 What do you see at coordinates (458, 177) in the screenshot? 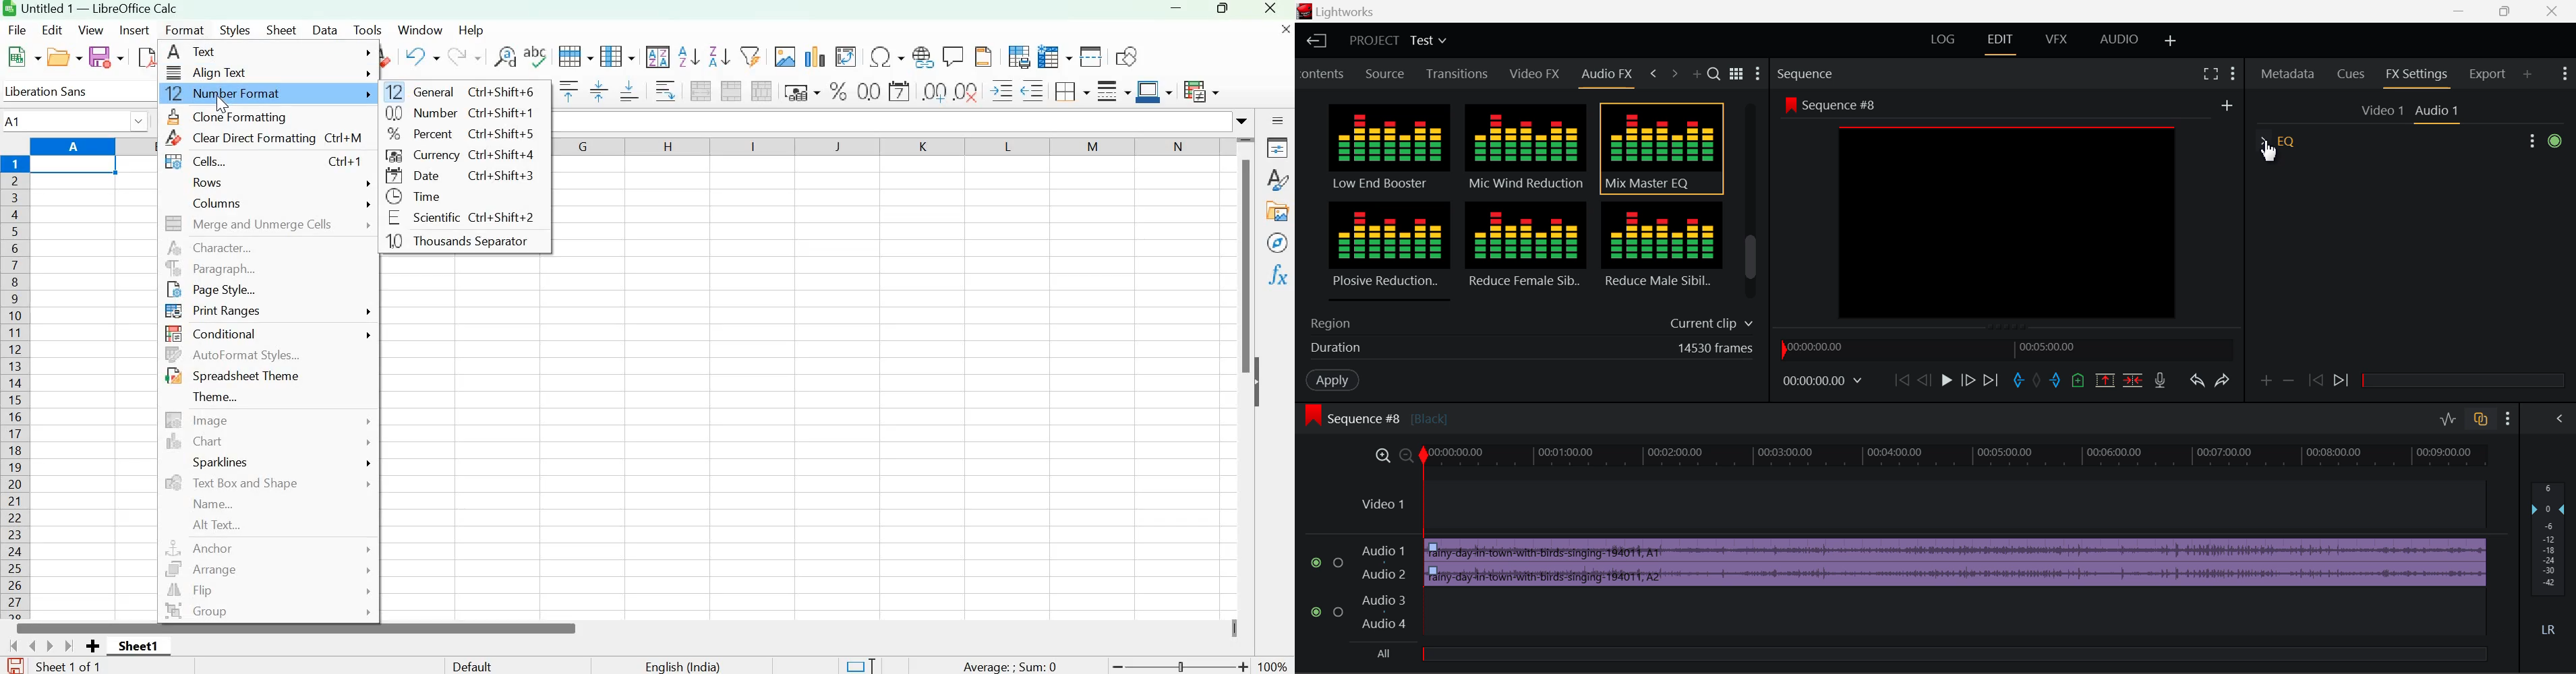
I see `Date` at bounding box center [458, 177].